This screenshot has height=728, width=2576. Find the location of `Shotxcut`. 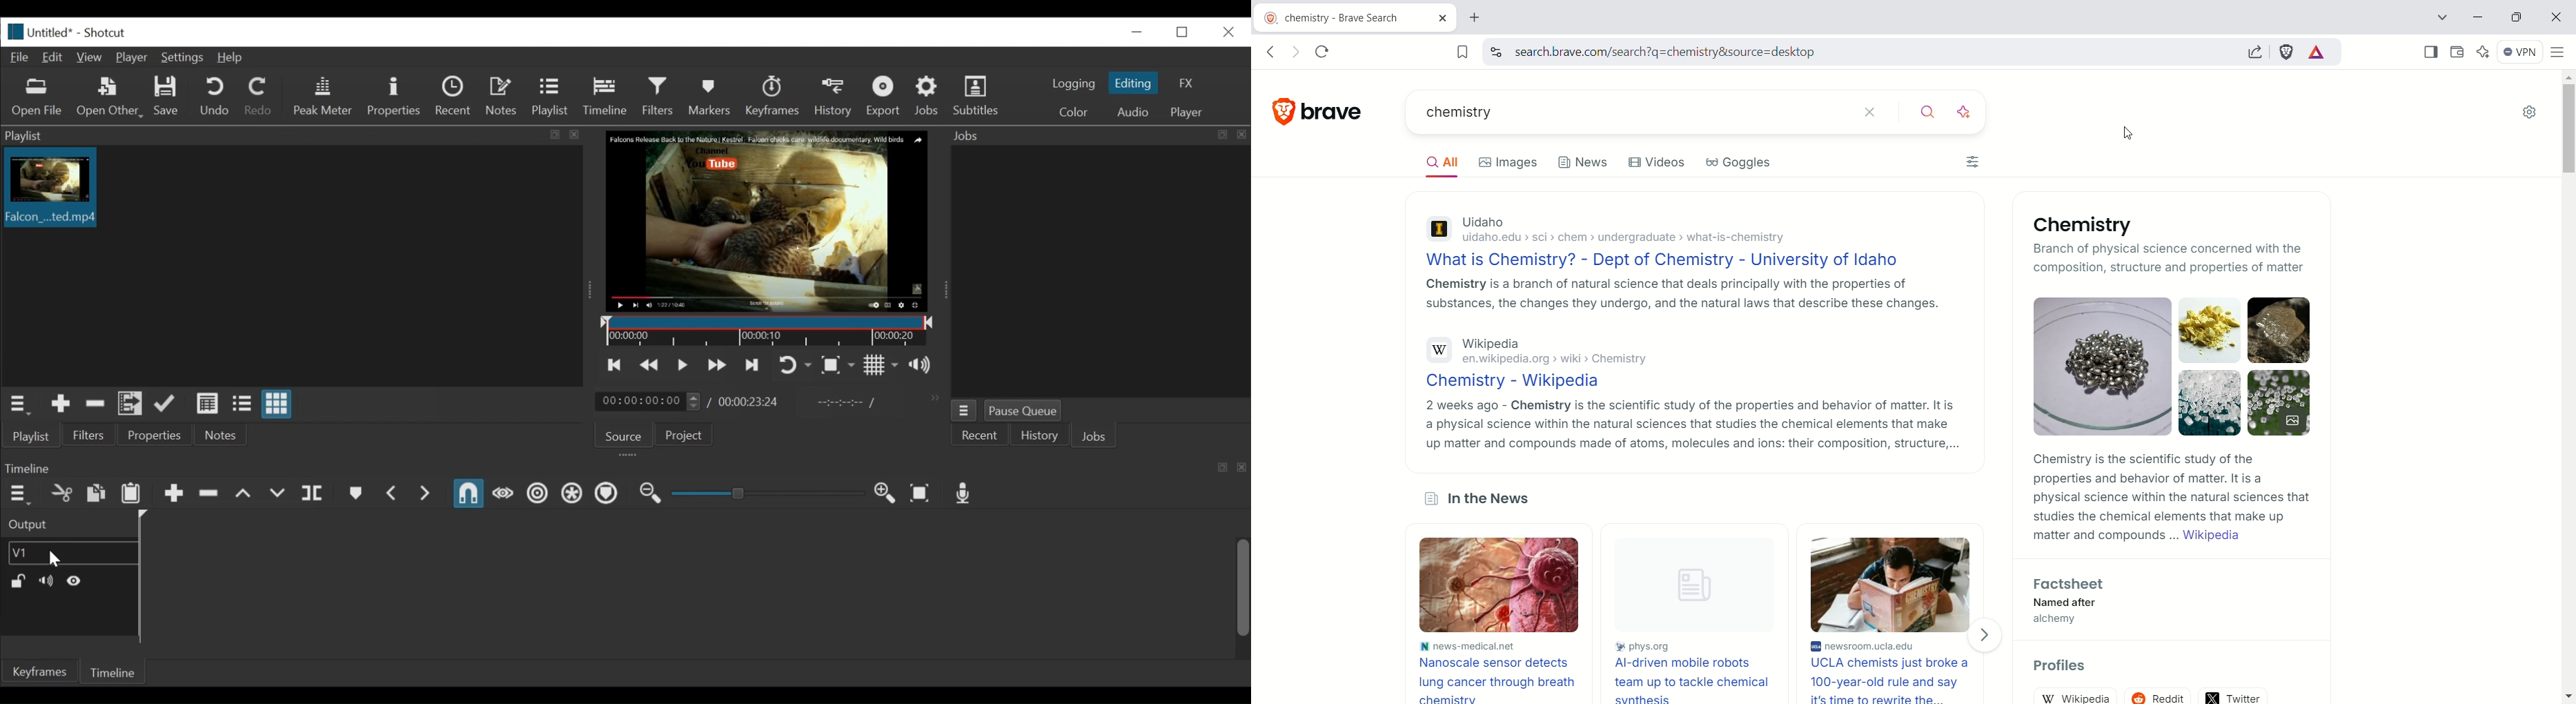

Shotxcut is located at coordinates (108, 33).